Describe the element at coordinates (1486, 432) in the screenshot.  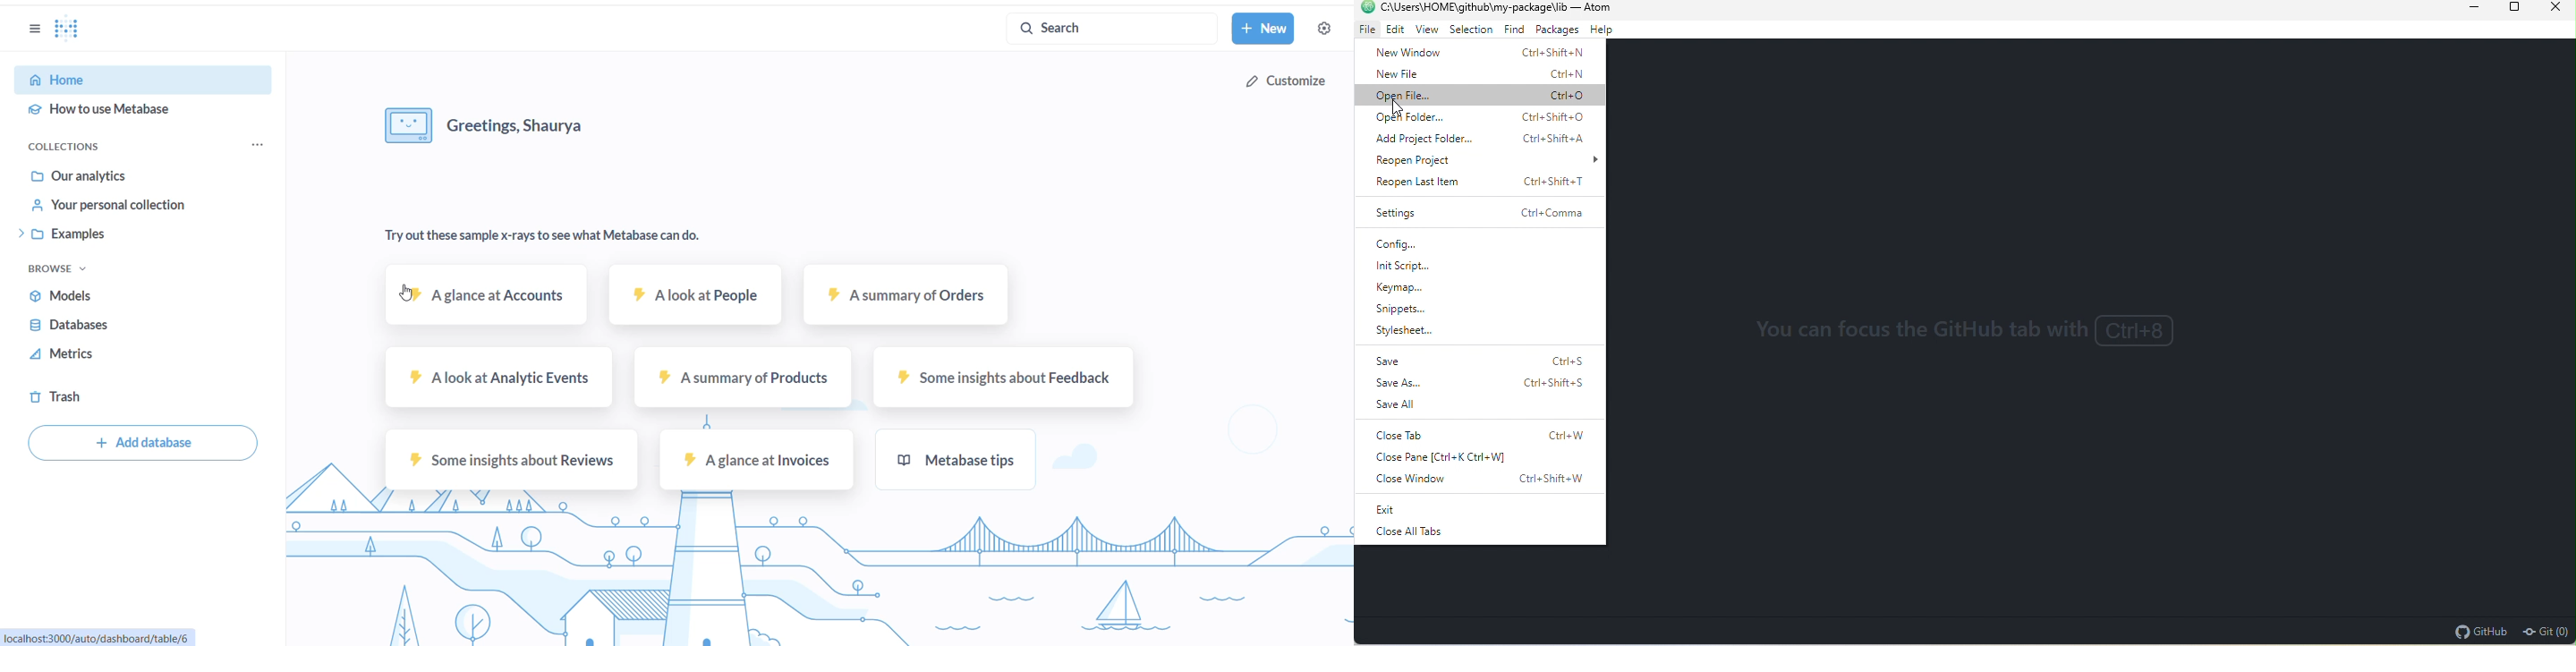
I see `close tab` at that location.